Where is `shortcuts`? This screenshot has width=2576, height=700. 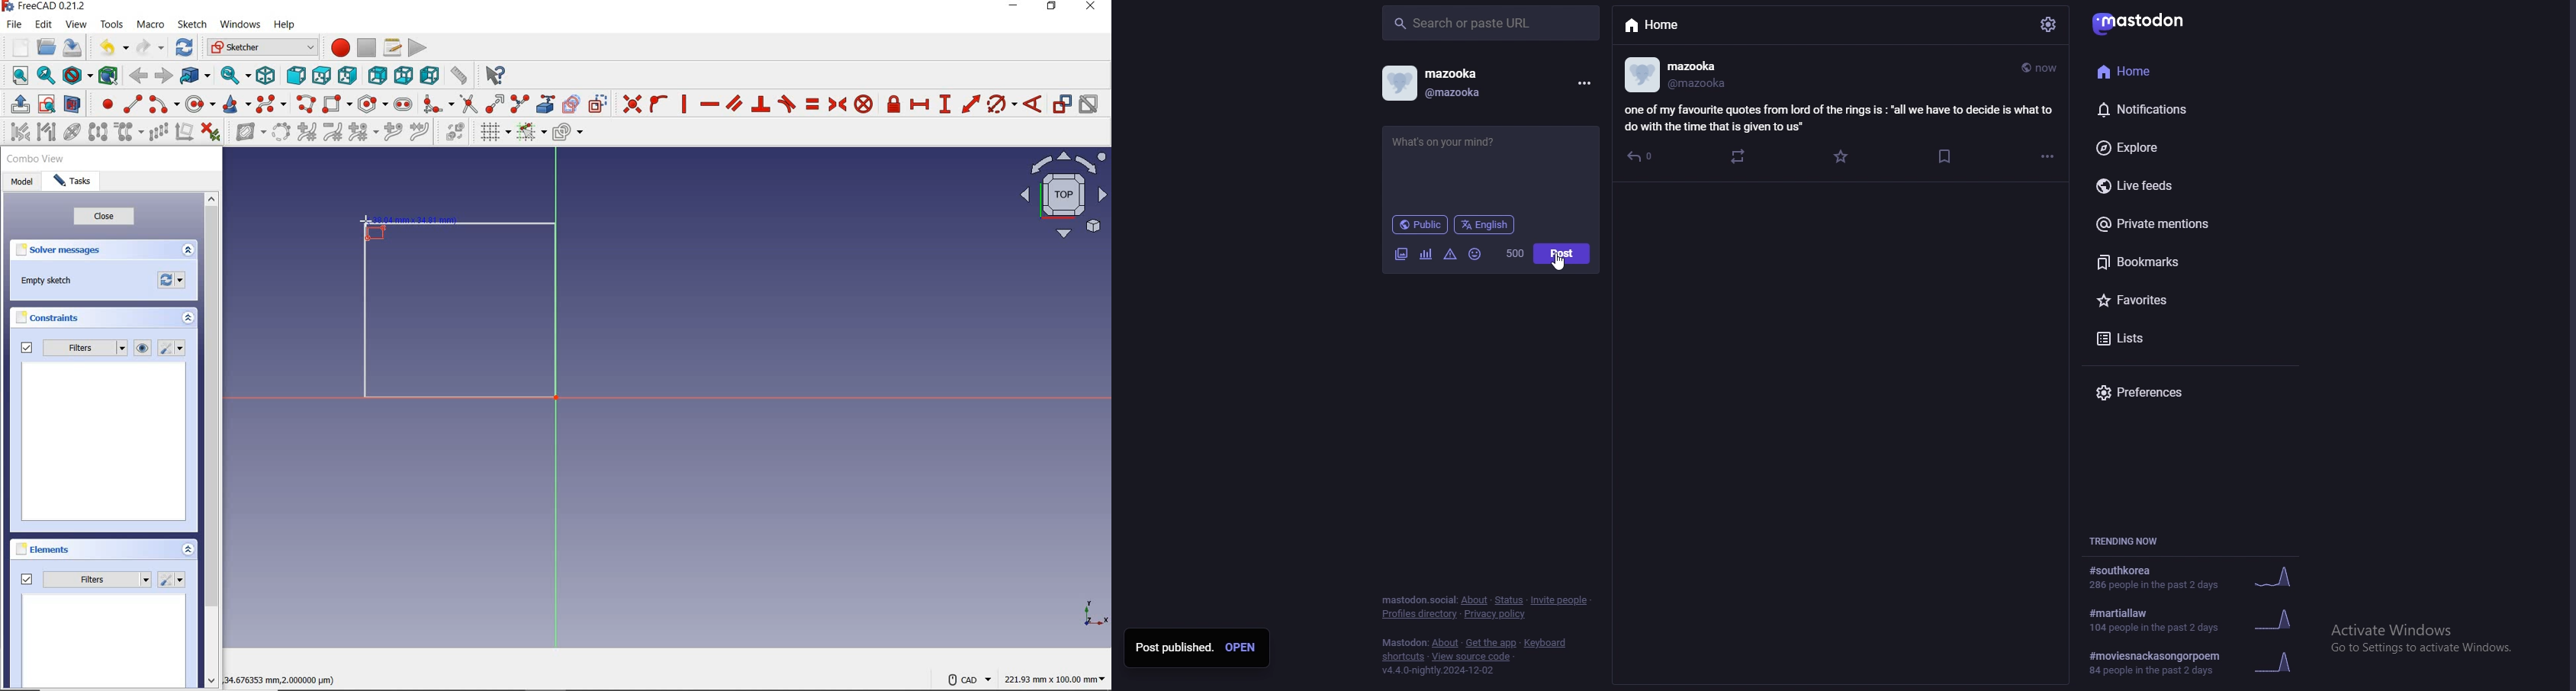 shortcuts is located at coordinates (1402, 657).